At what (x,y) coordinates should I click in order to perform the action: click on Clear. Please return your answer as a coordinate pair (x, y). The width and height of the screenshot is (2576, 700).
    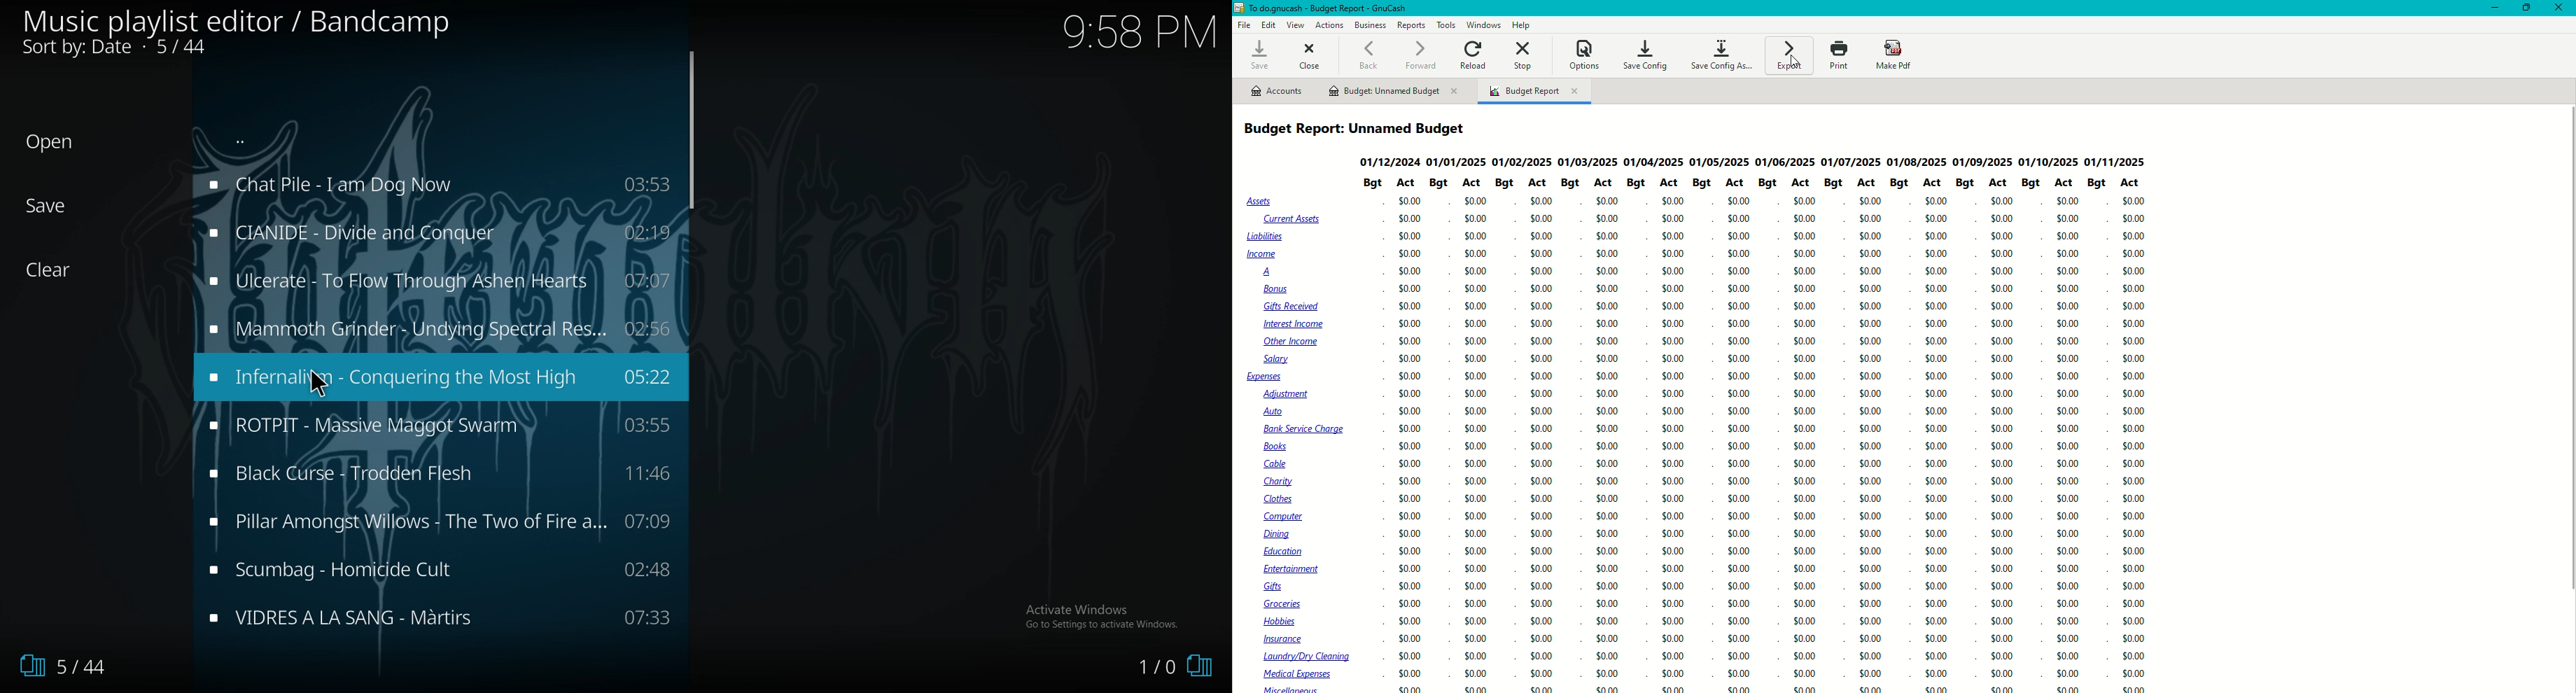
    Looking at the image, I should click on (56, 270).